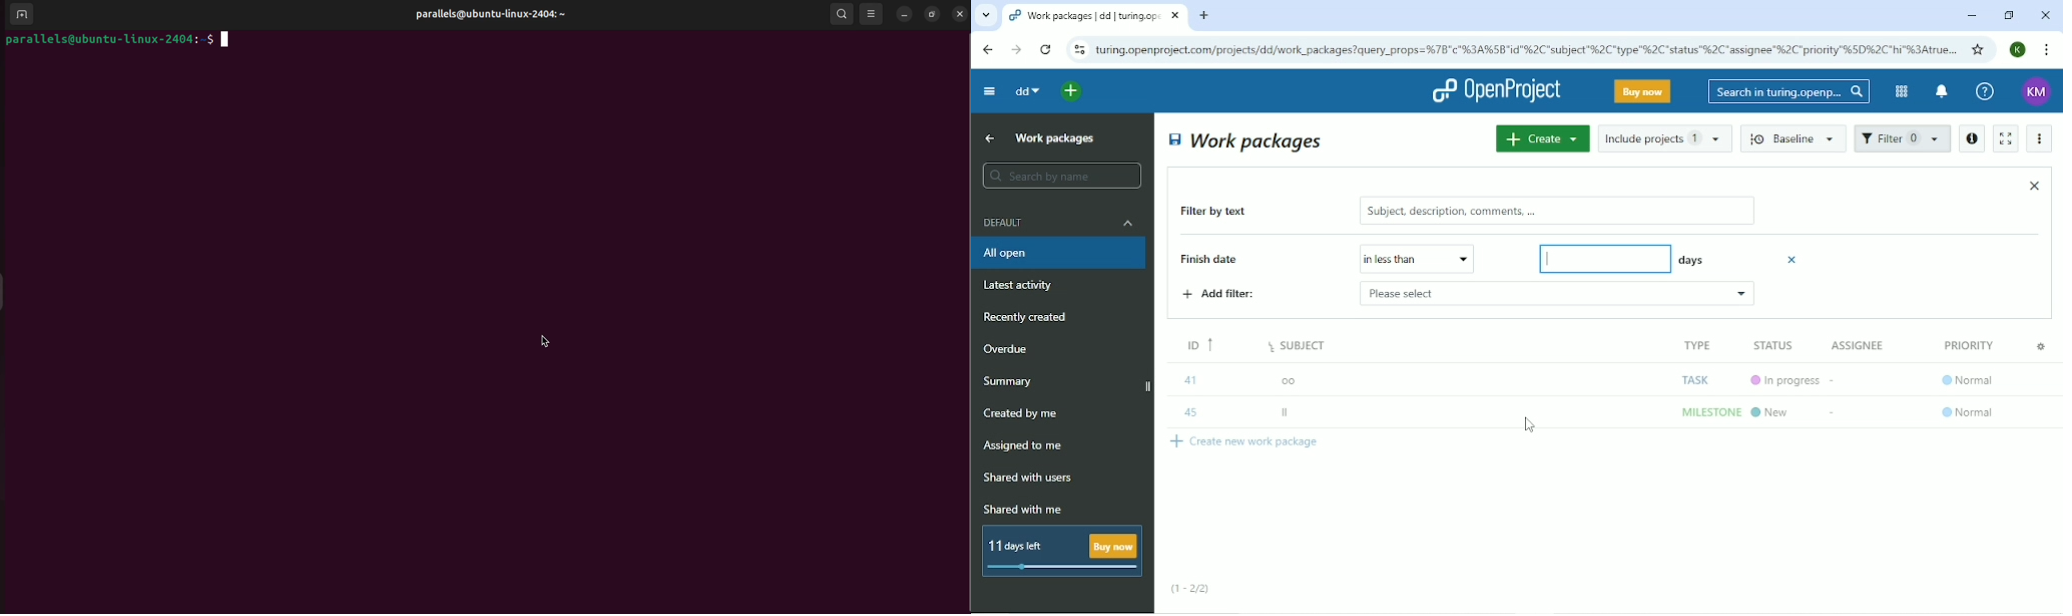  I want to click on New, so click(1773, 411).